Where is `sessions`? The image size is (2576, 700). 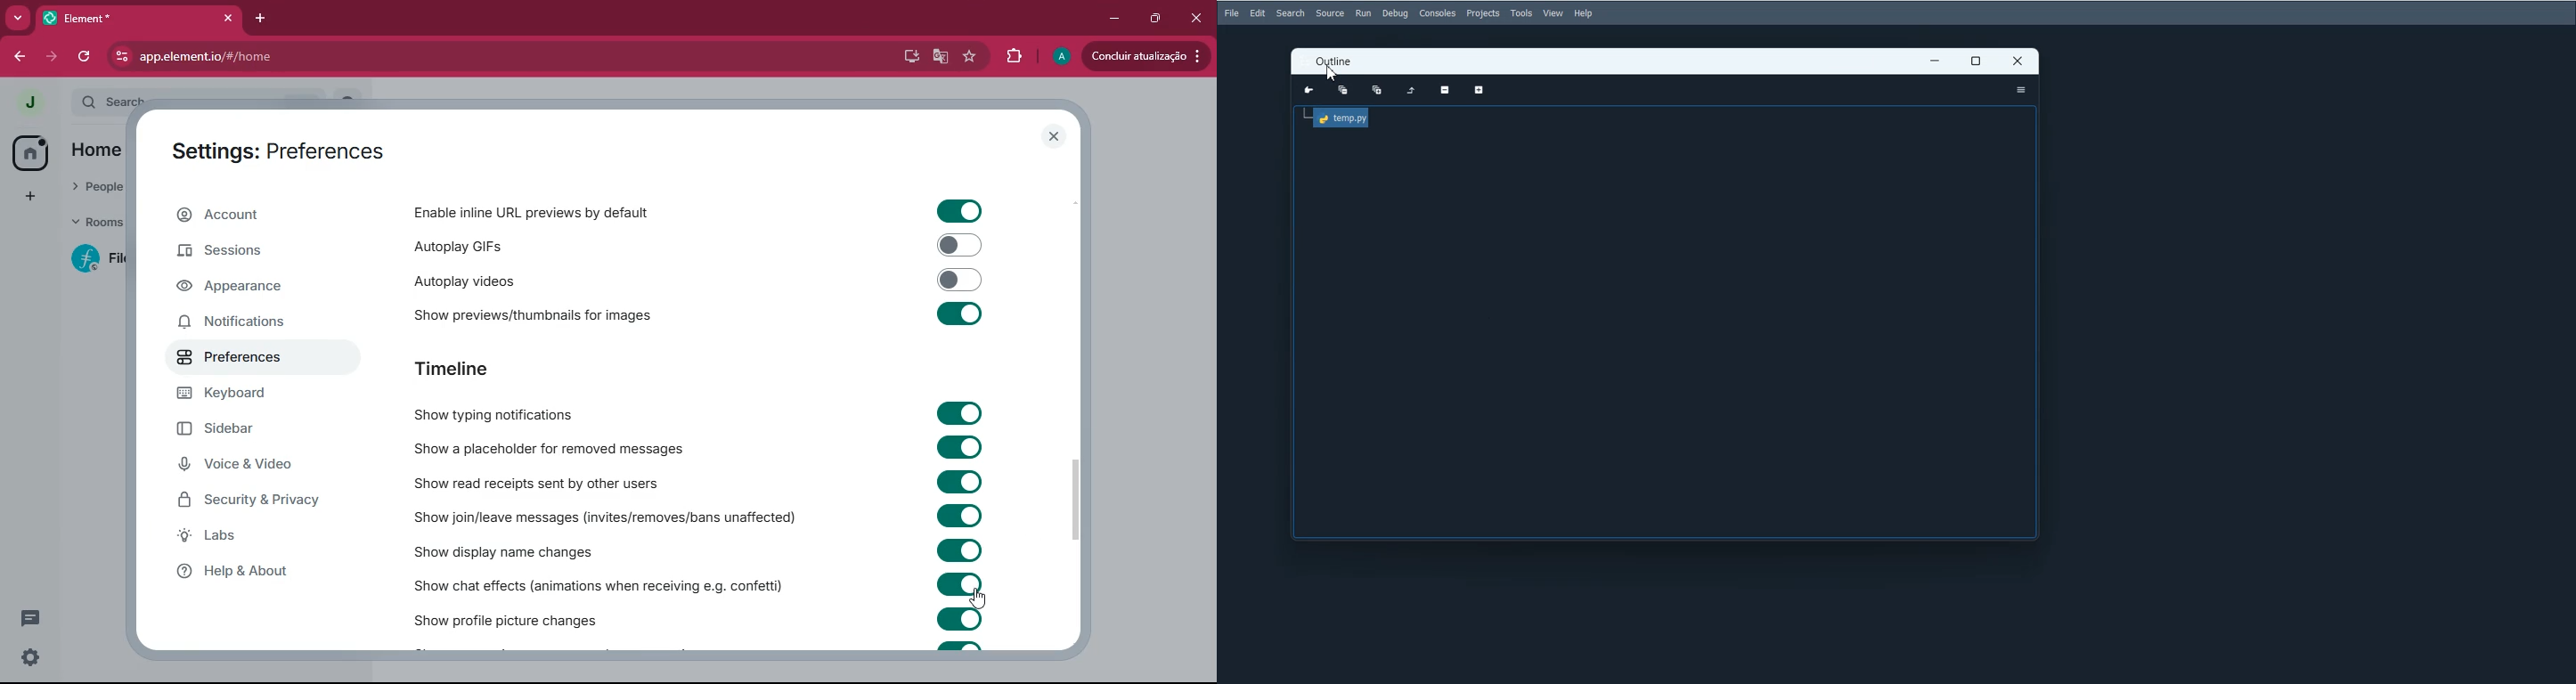
sessions is located at coordinates (243, 256).